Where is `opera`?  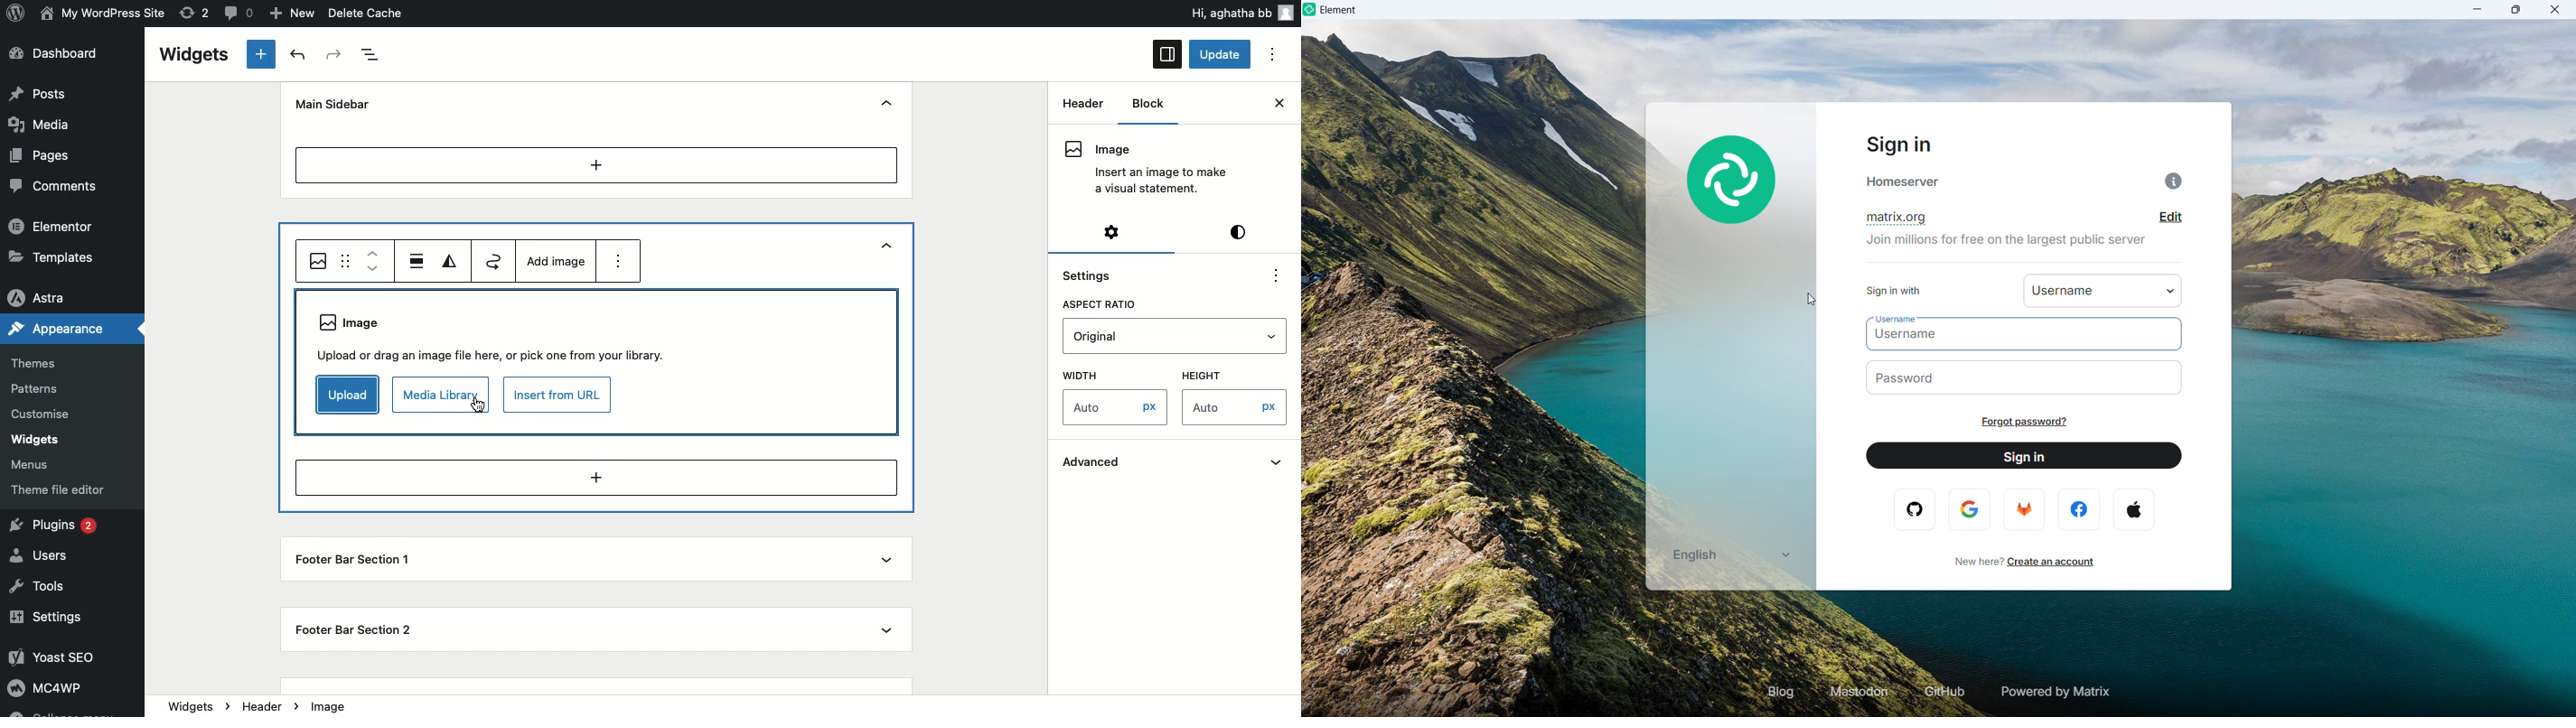 opera is located at coordinates (1918, 509).